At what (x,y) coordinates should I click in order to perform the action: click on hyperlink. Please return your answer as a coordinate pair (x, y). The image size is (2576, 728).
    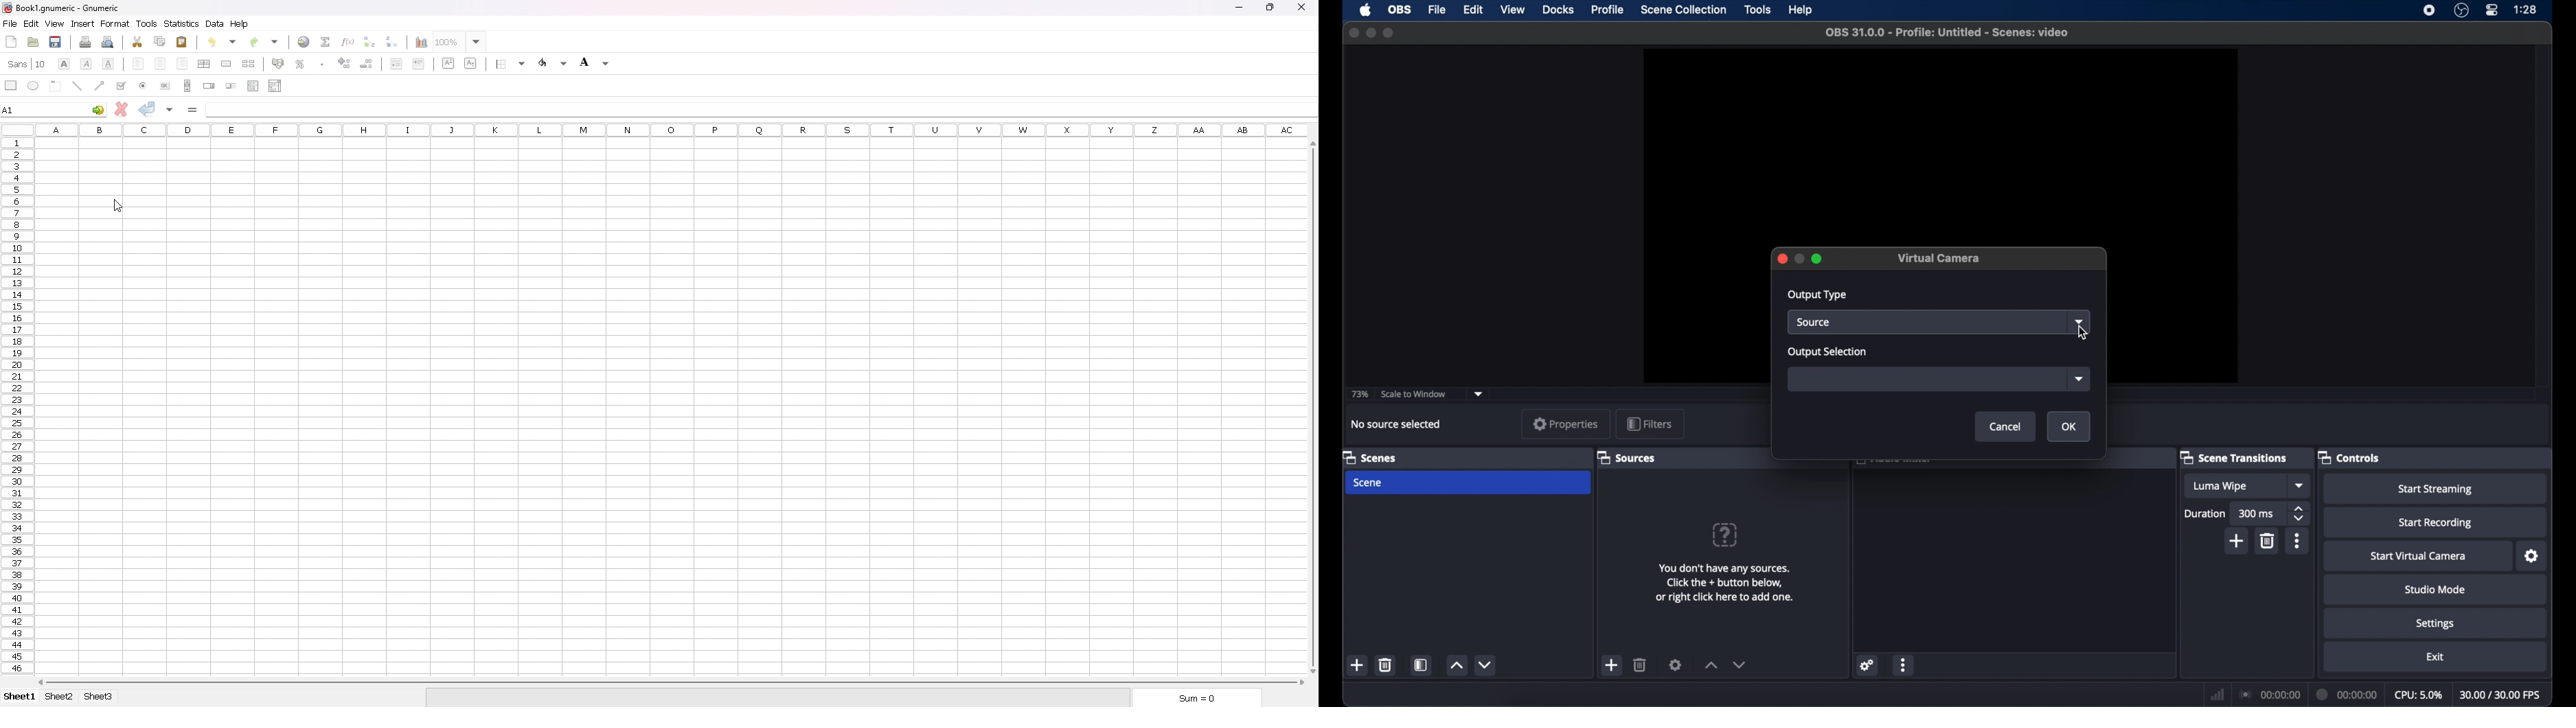
    Looking at the image, I should click on (303, 41).